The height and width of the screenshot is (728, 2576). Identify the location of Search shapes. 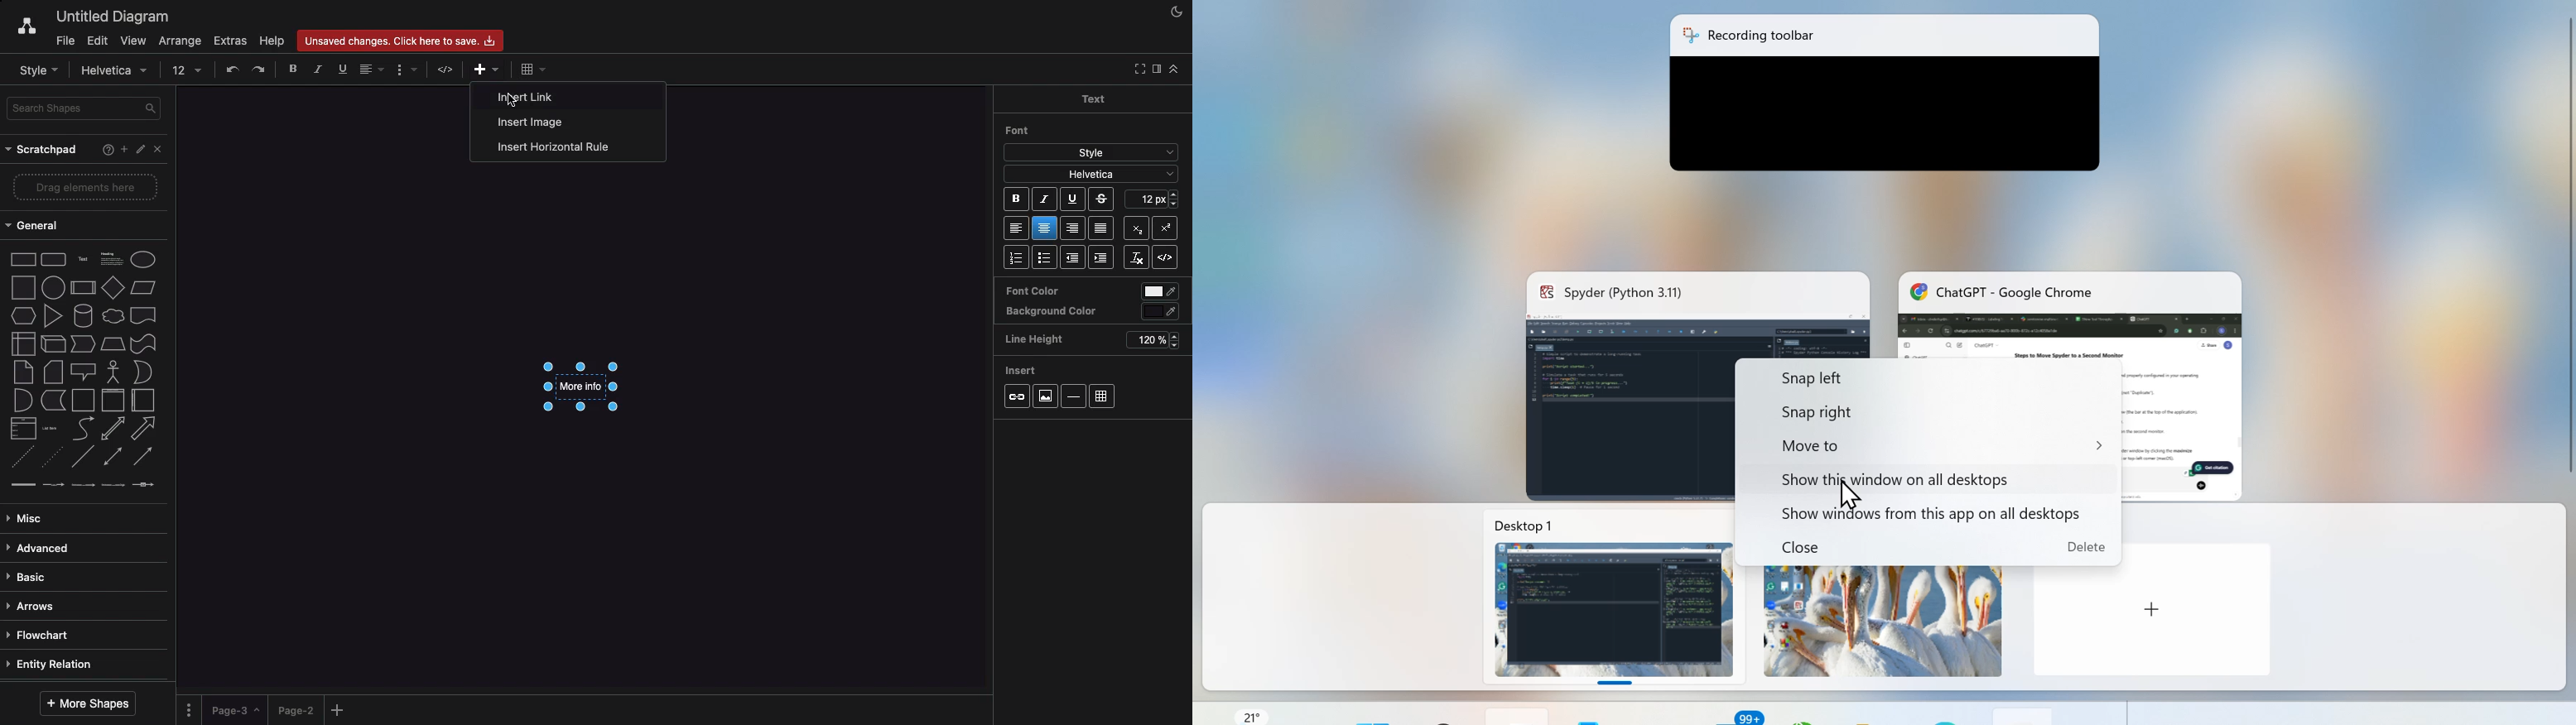
(85, 108).